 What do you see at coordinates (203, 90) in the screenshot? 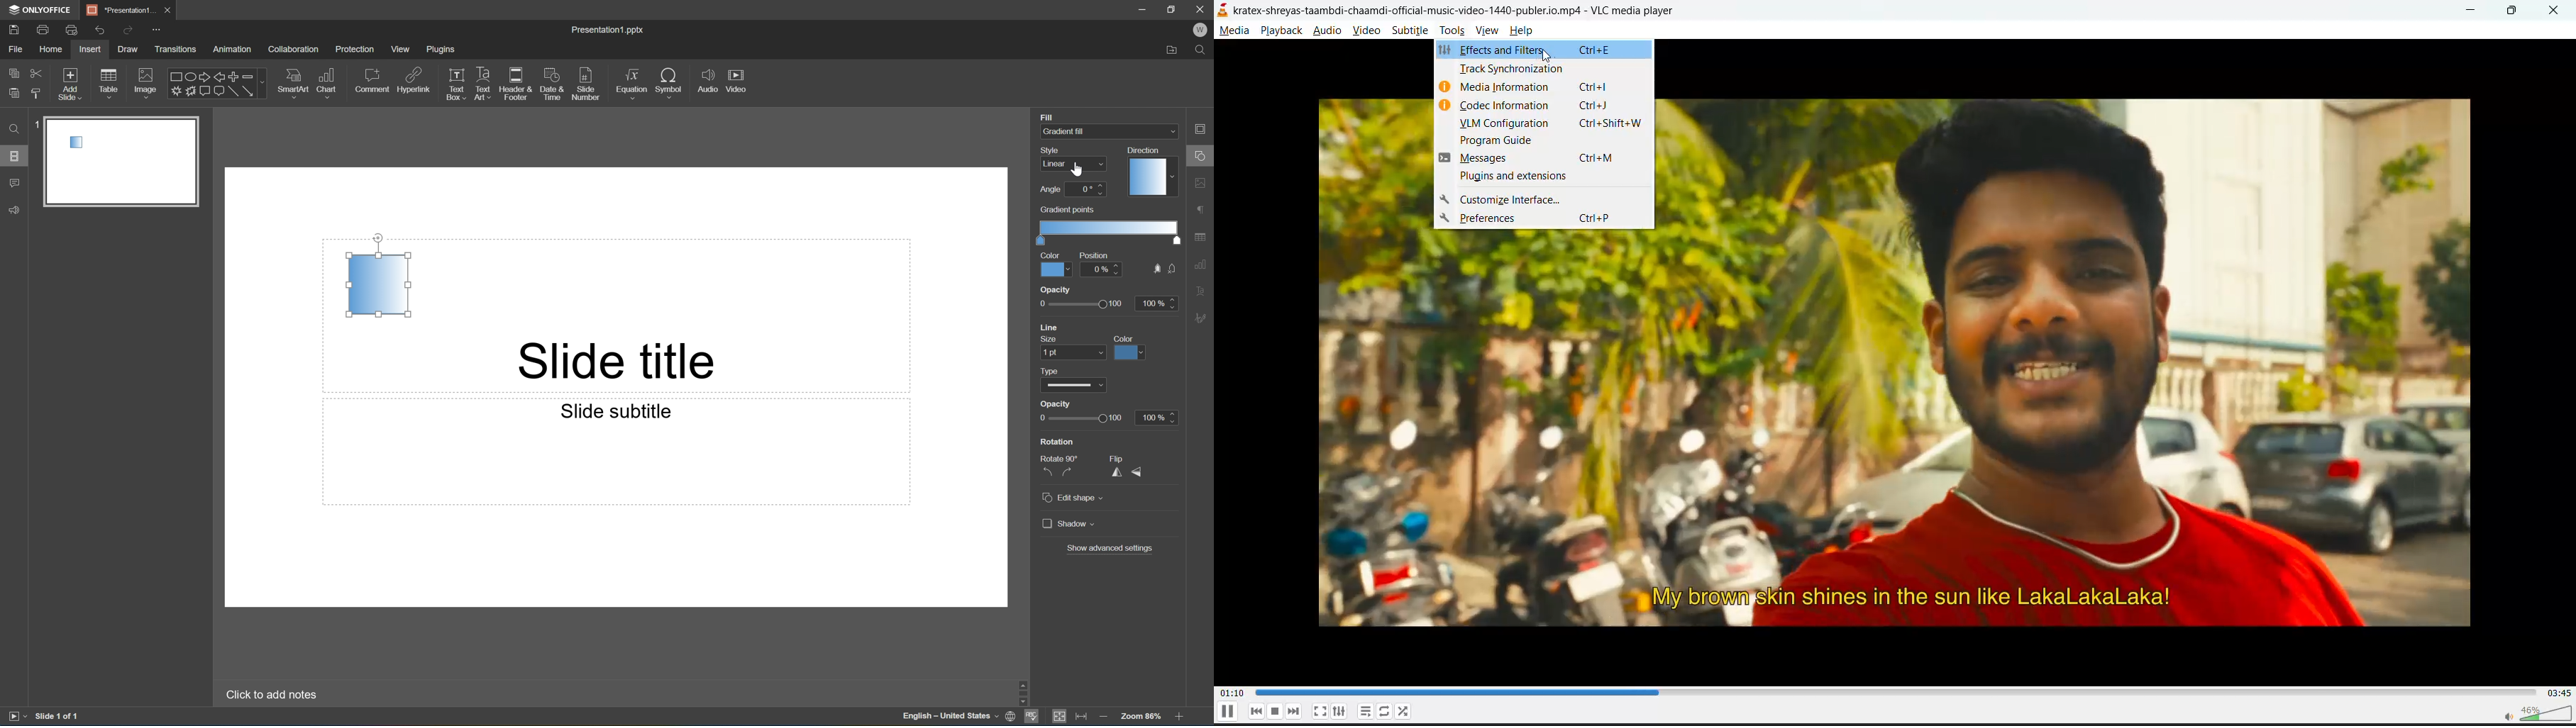
I see `` at bounding box center [203, 90].